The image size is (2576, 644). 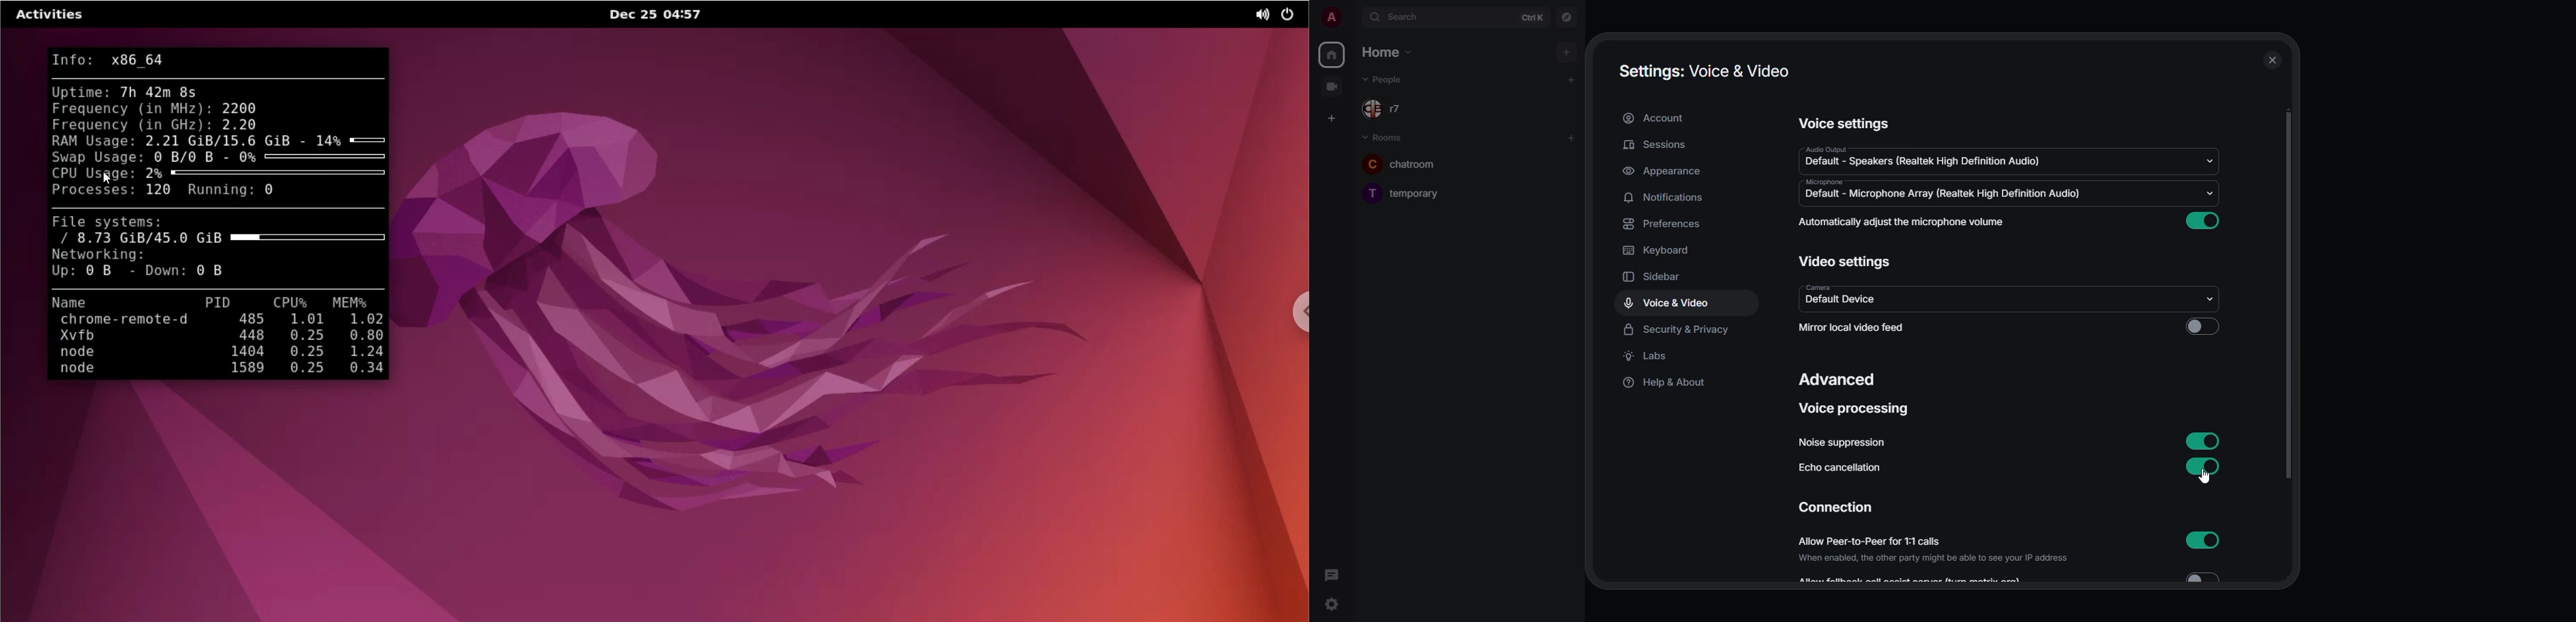 I want to click on echo cancellation, so click(x=1840, y=469).